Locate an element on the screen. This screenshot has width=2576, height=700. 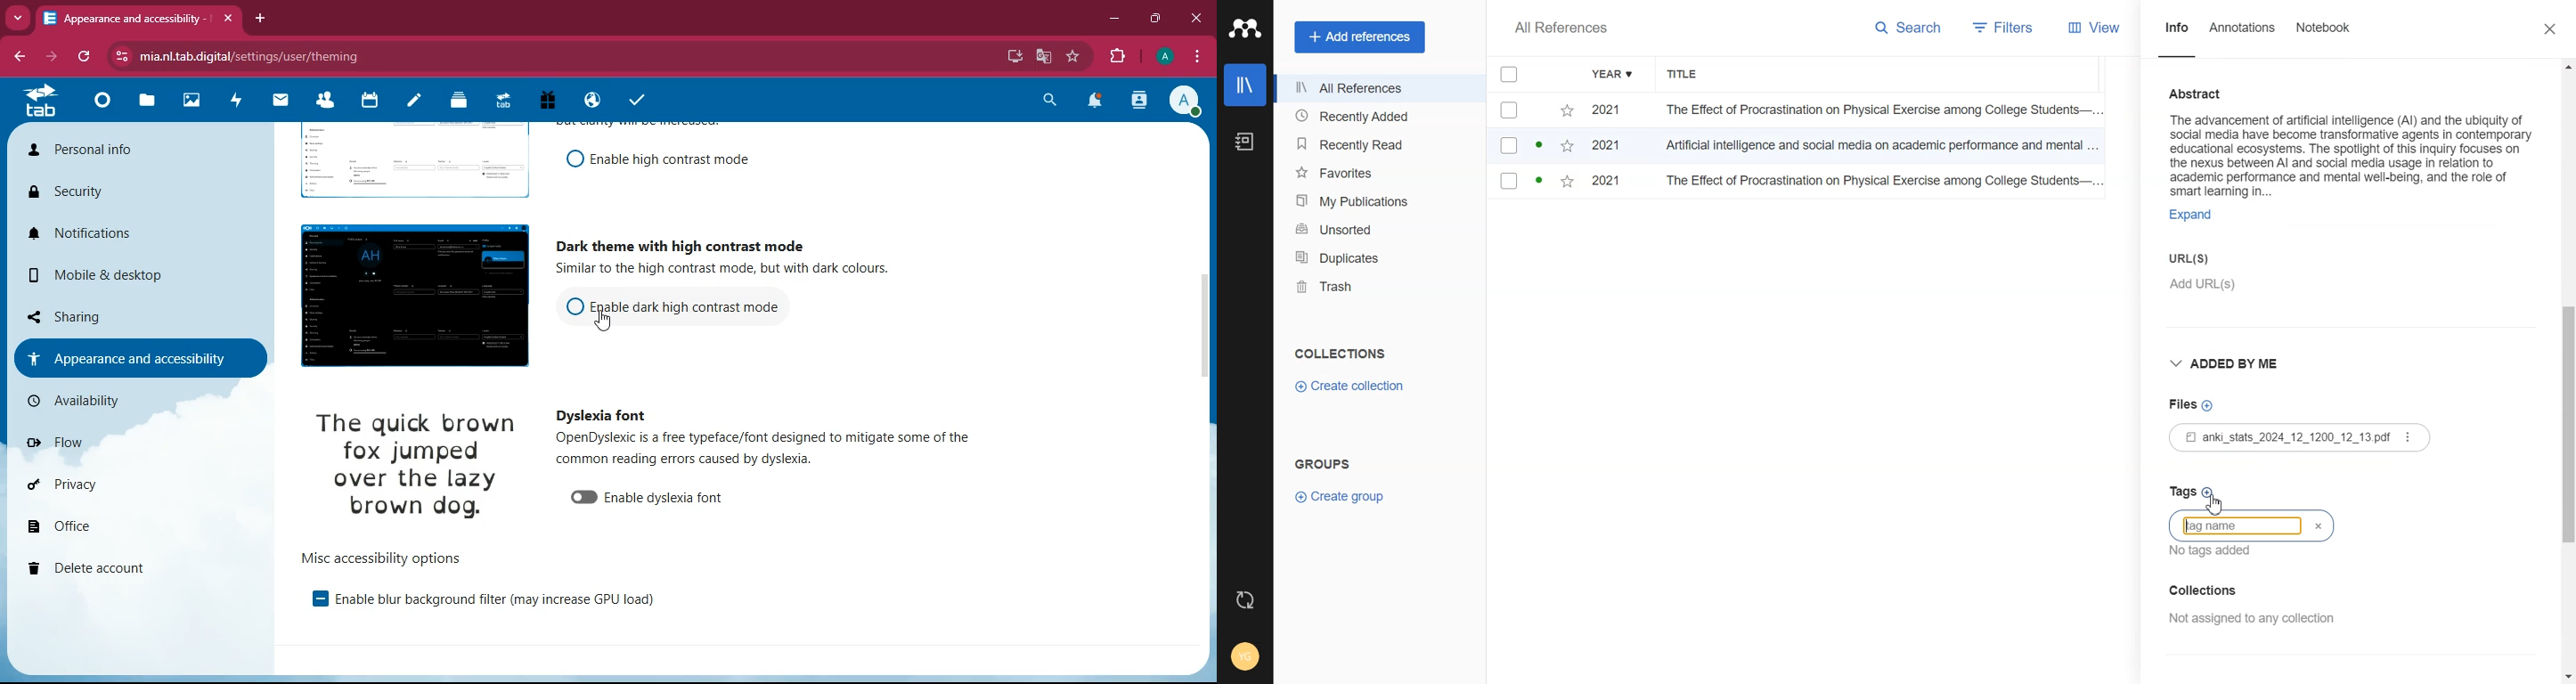
Add collection is located at coordinates (2252, 590).